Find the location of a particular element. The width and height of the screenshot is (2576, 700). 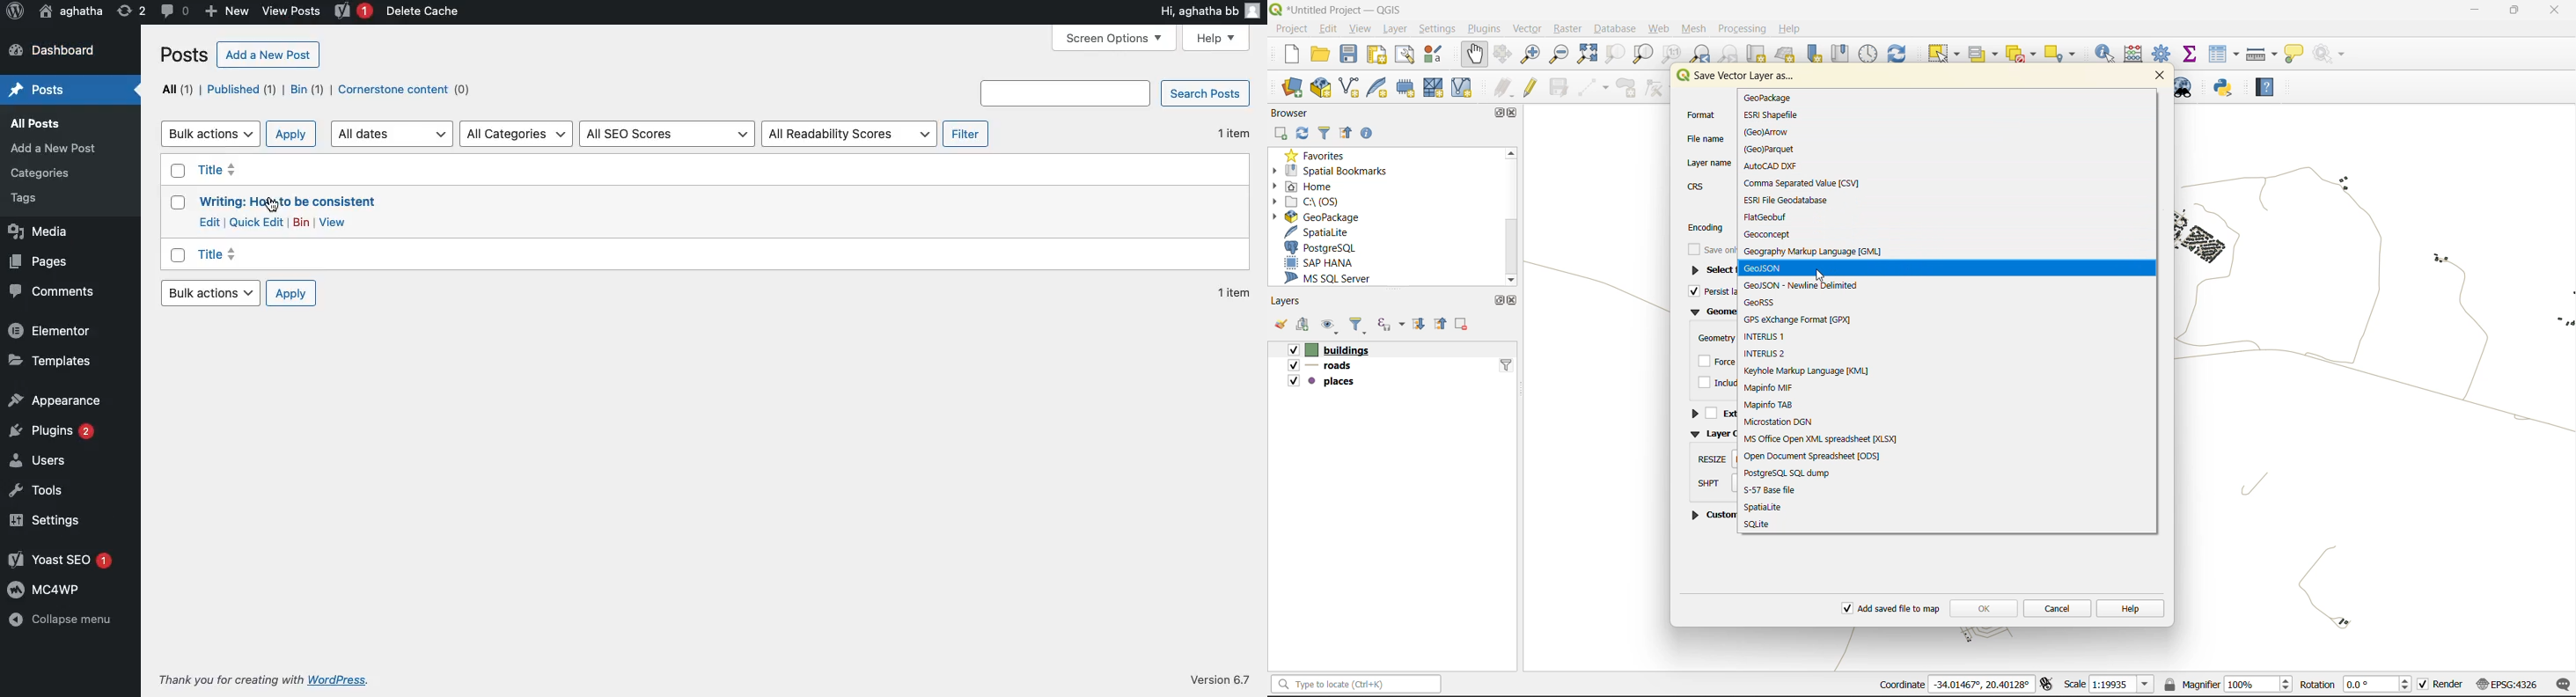

Published (1) is located at coordinates (239, 90).